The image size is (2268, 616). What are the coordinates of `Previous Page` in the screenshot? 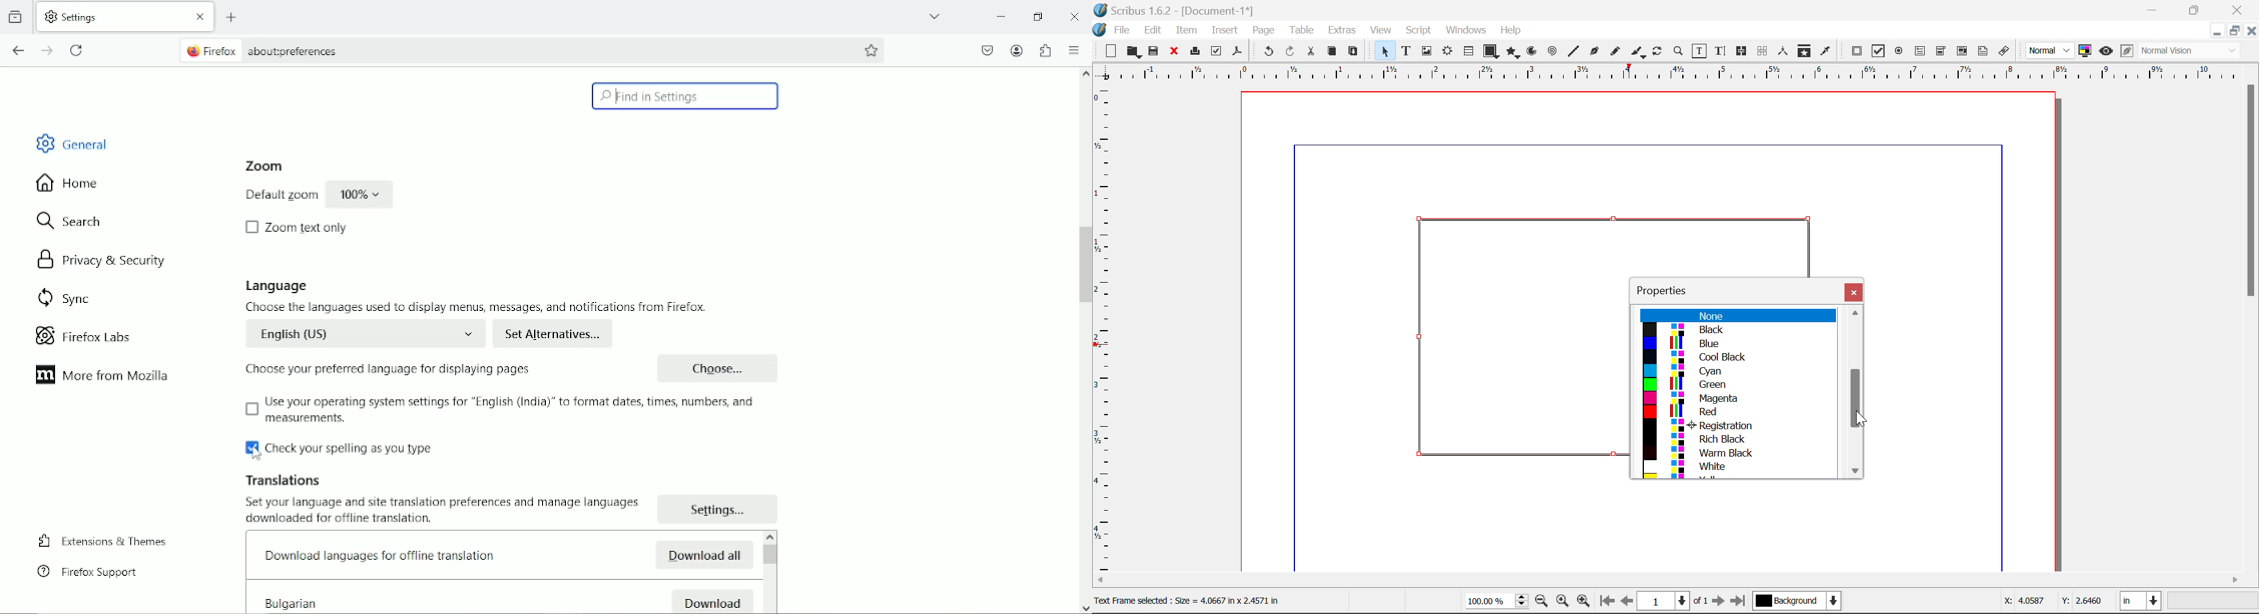 It's located at (1629, 603).